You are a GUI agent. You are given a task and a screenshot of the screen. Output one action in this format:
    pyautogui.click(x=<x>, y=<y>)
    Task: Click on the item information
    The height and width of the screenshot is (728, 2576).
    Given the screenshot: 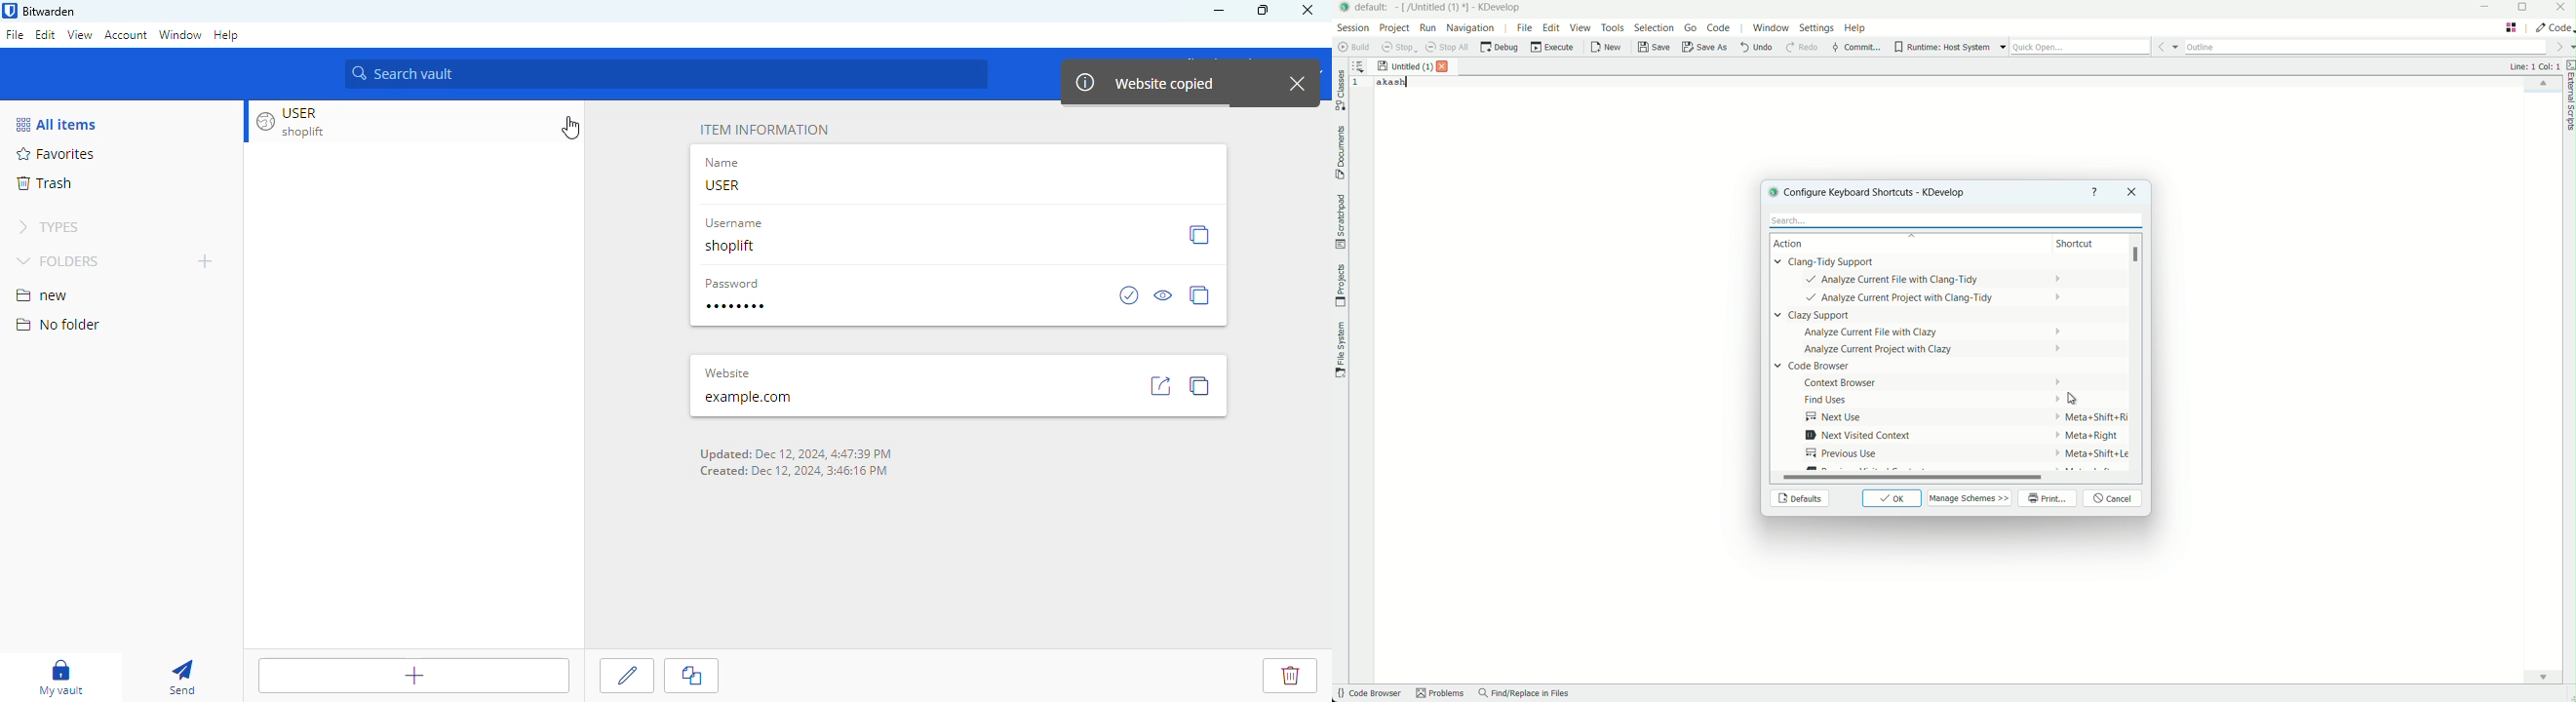 What is the action you would take?
    pyautogui.click(x=763, y=130)
    